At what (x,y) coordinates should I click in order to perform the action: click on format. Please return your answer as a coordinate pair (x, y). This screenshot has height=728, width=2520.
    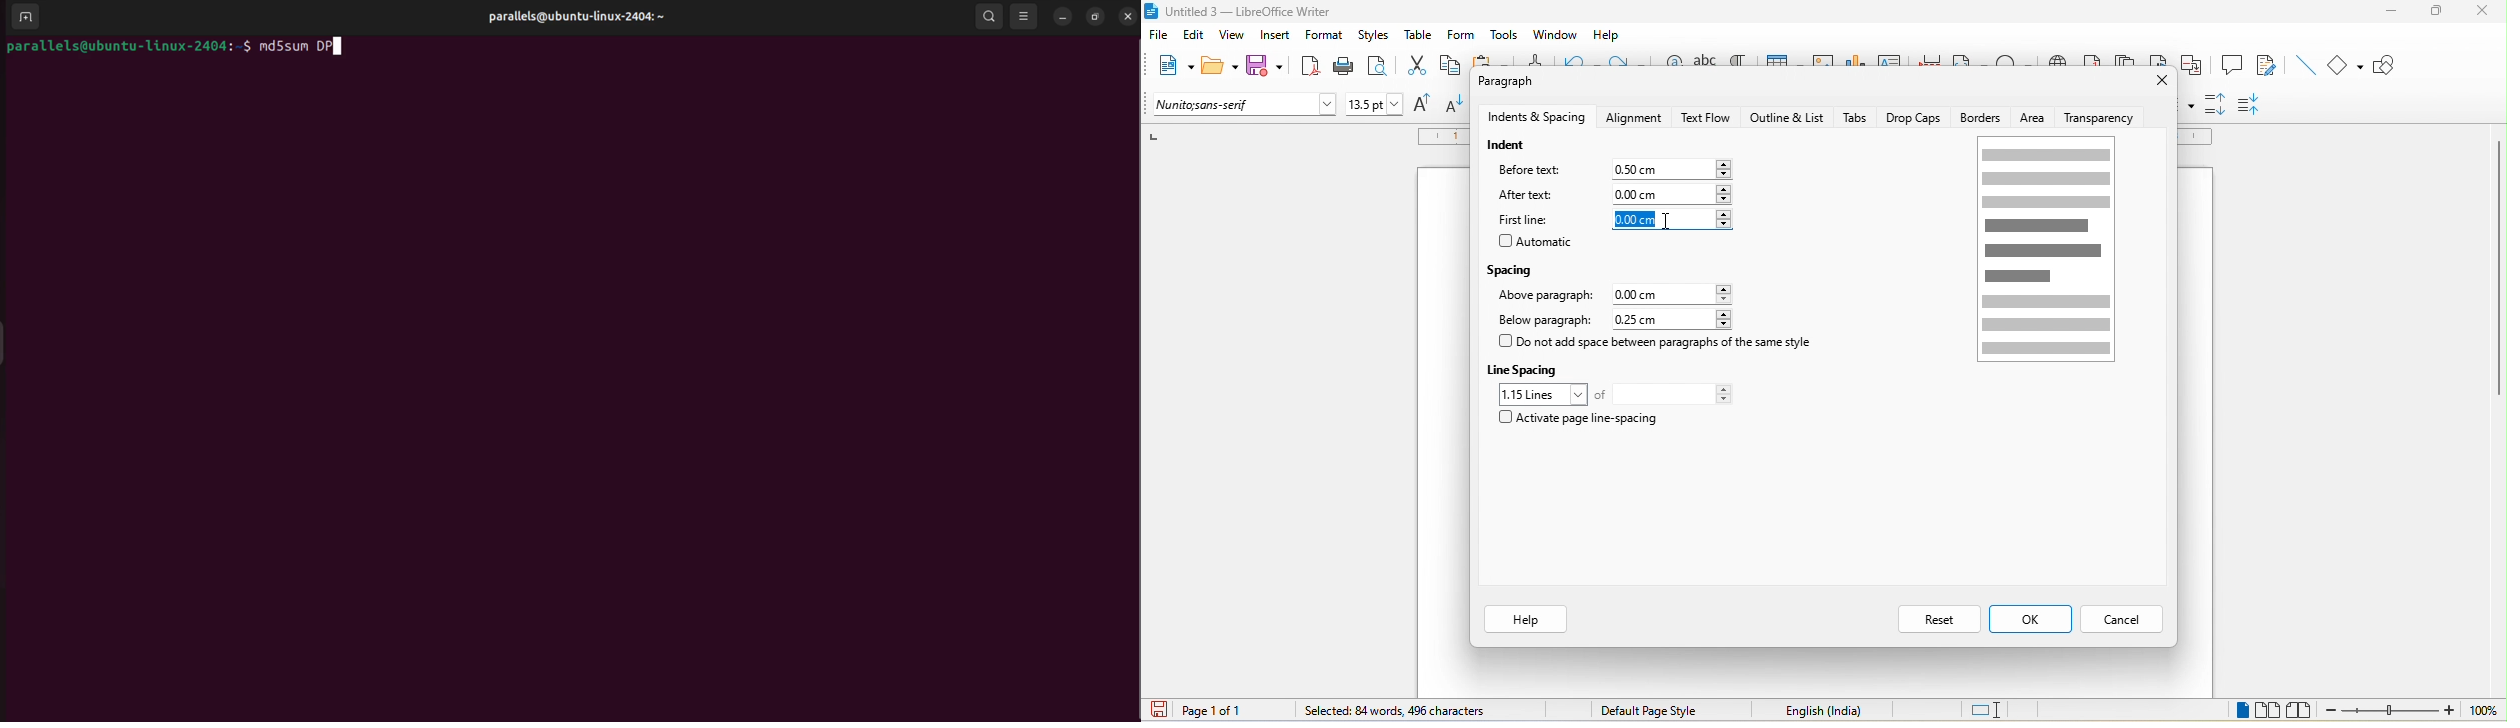
    Looking at the image, I should click on (1324, 37).